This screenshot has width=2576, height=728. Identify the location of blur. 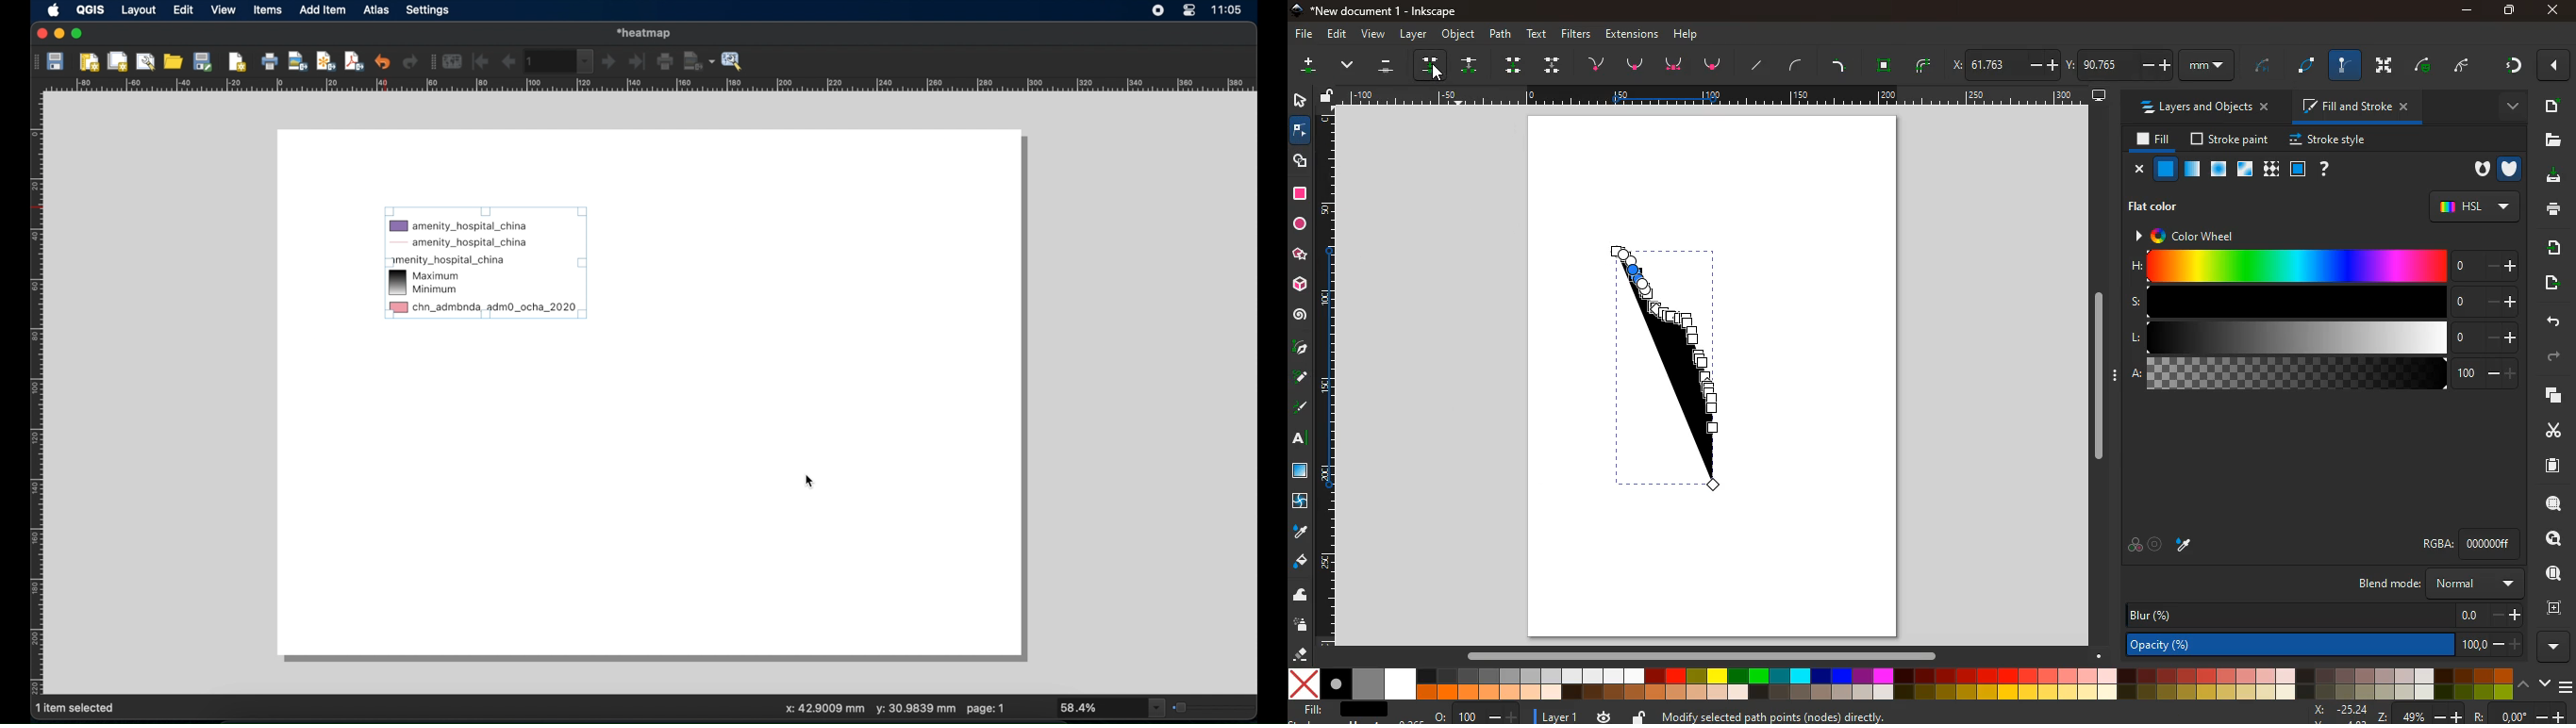
(2324, 616).